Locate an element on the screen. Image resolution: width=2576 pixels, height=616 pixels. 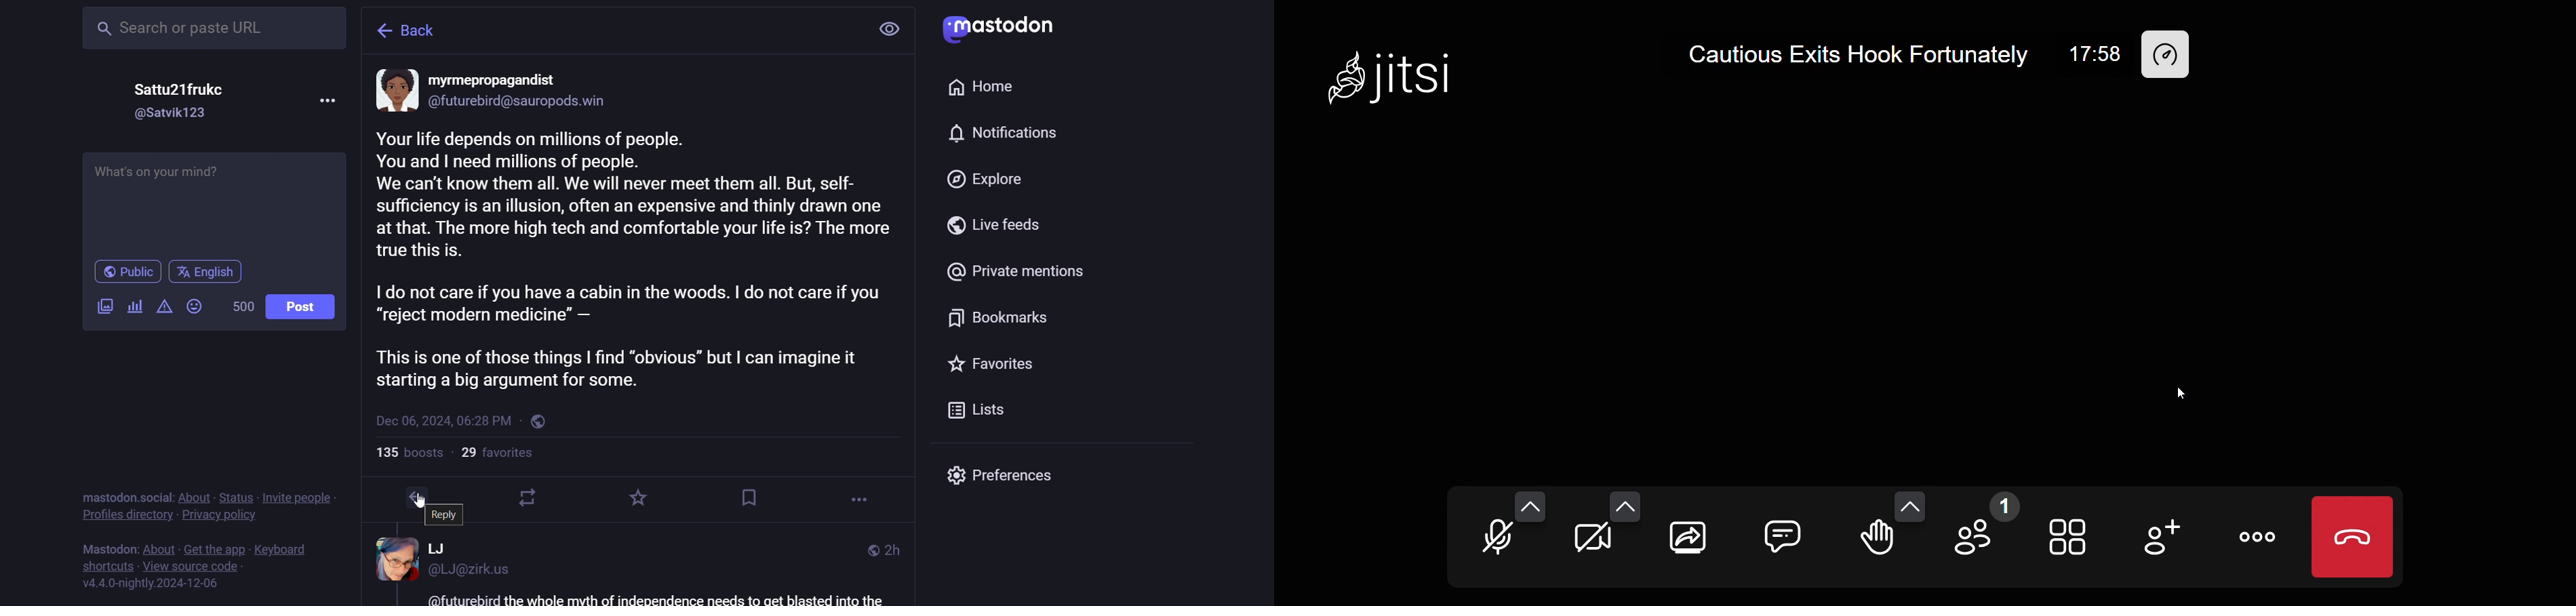
about is located at coordinates (196, 497).